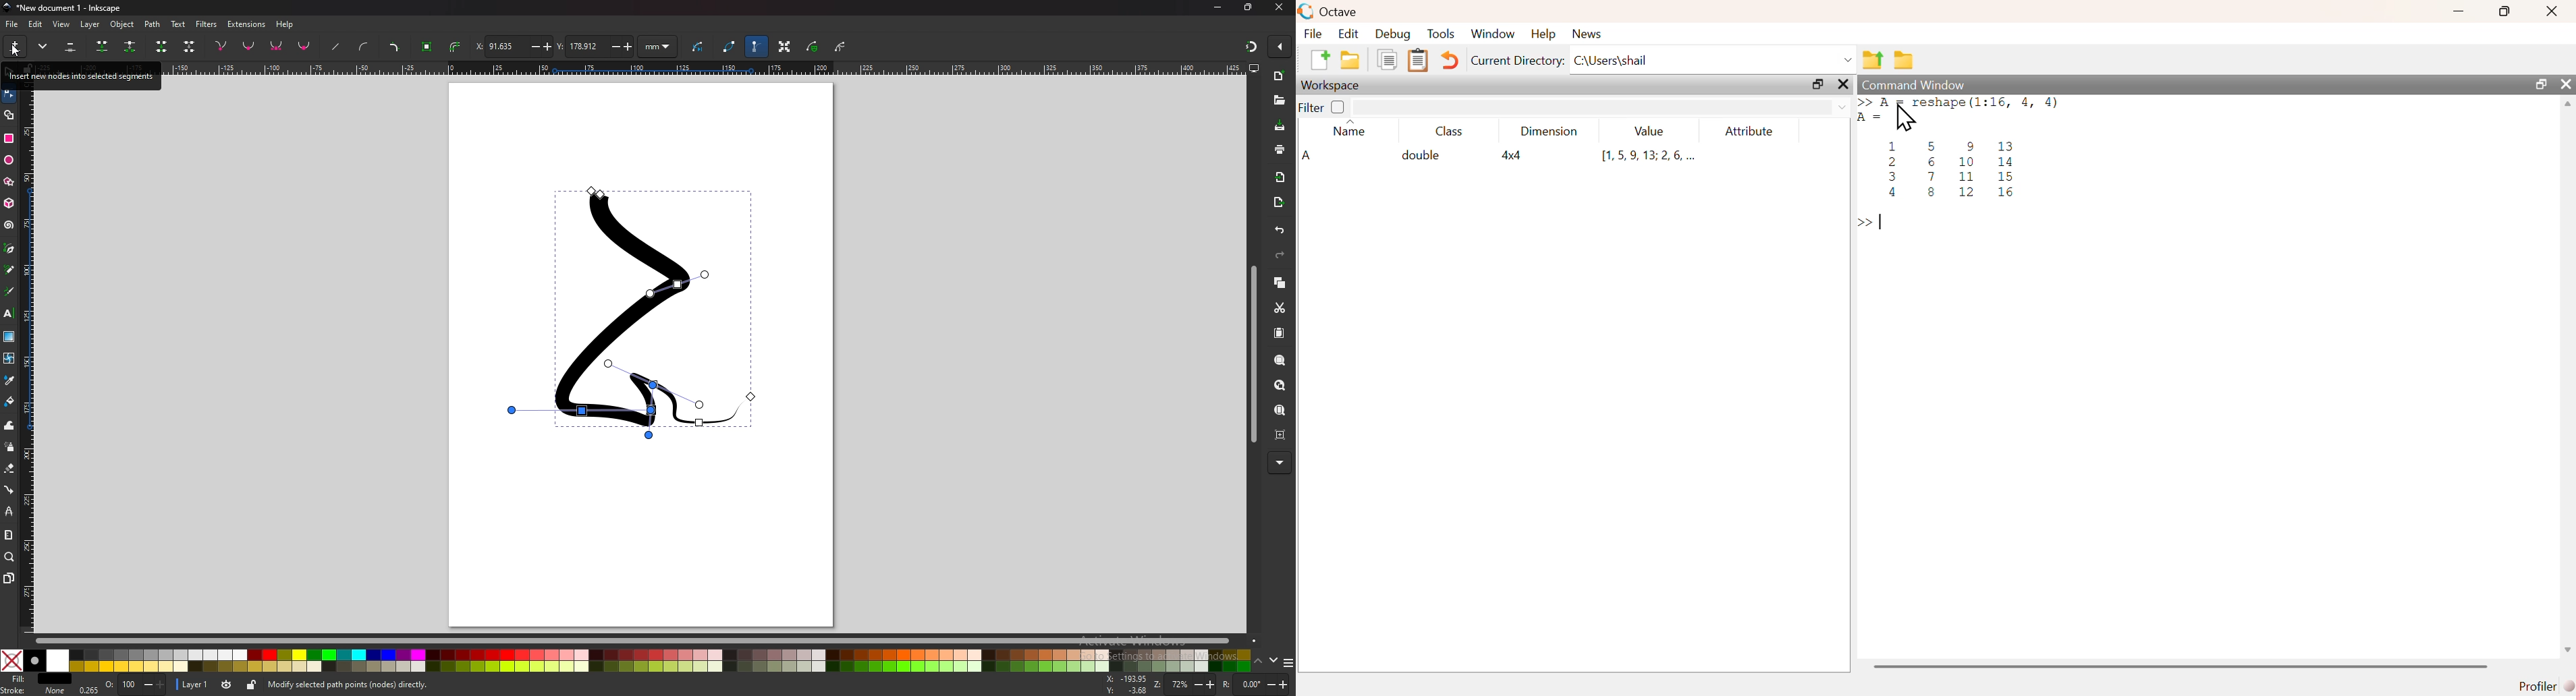 The width and height of the screenshot is (2576, 700). What do you see at coordinates (1279, 100) in the screenshot?
I see `open` at bounding box center [1279, 100].